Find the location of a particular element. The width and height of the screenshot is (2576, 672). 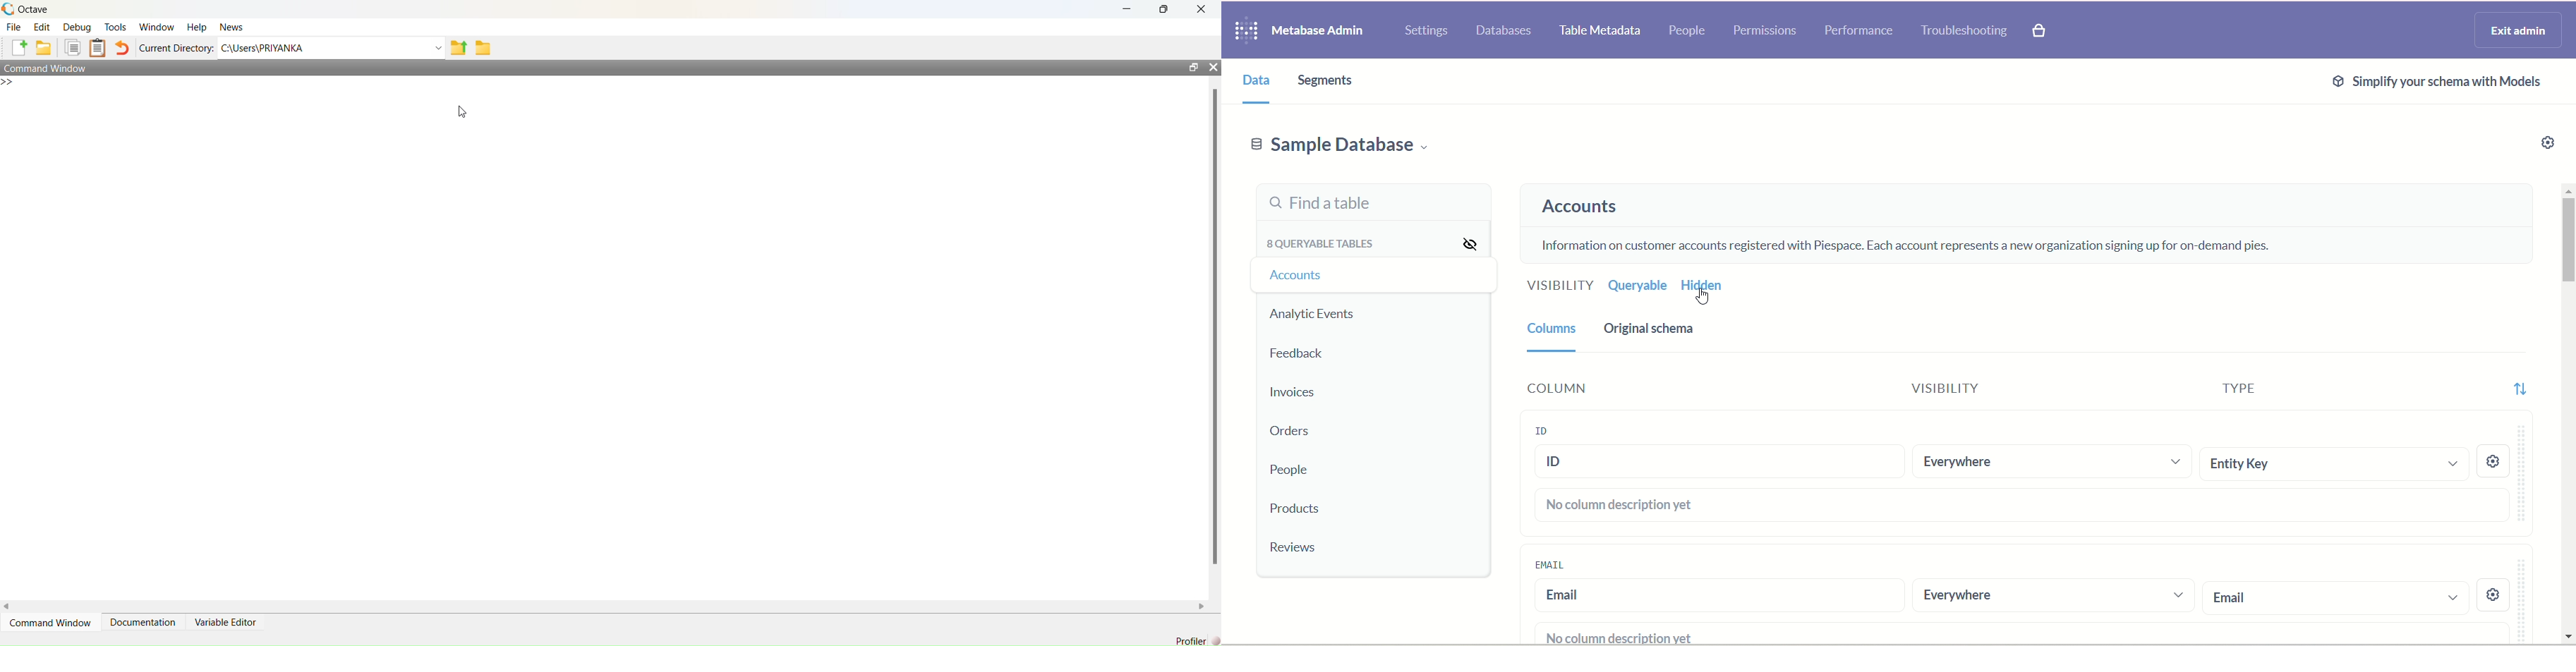

C:\Users\PRIYANKA is located at coordinates (263, 48).